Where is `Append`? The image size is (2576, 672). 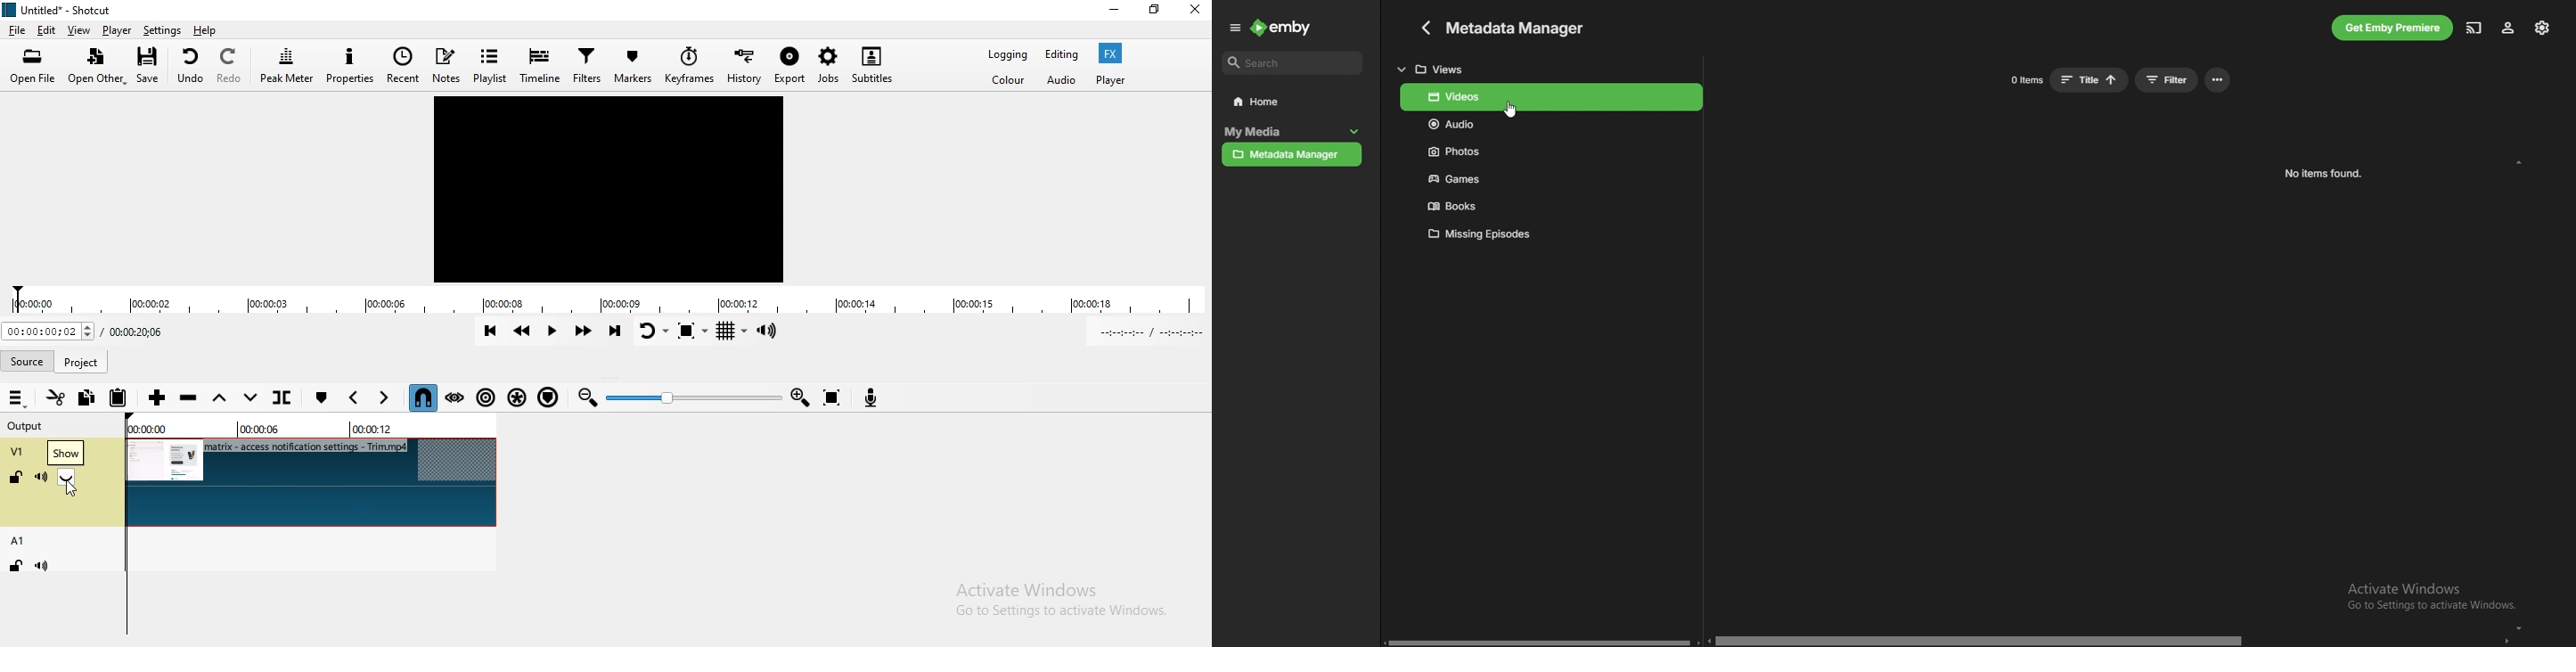
Append is located at coordinates (154, 397).